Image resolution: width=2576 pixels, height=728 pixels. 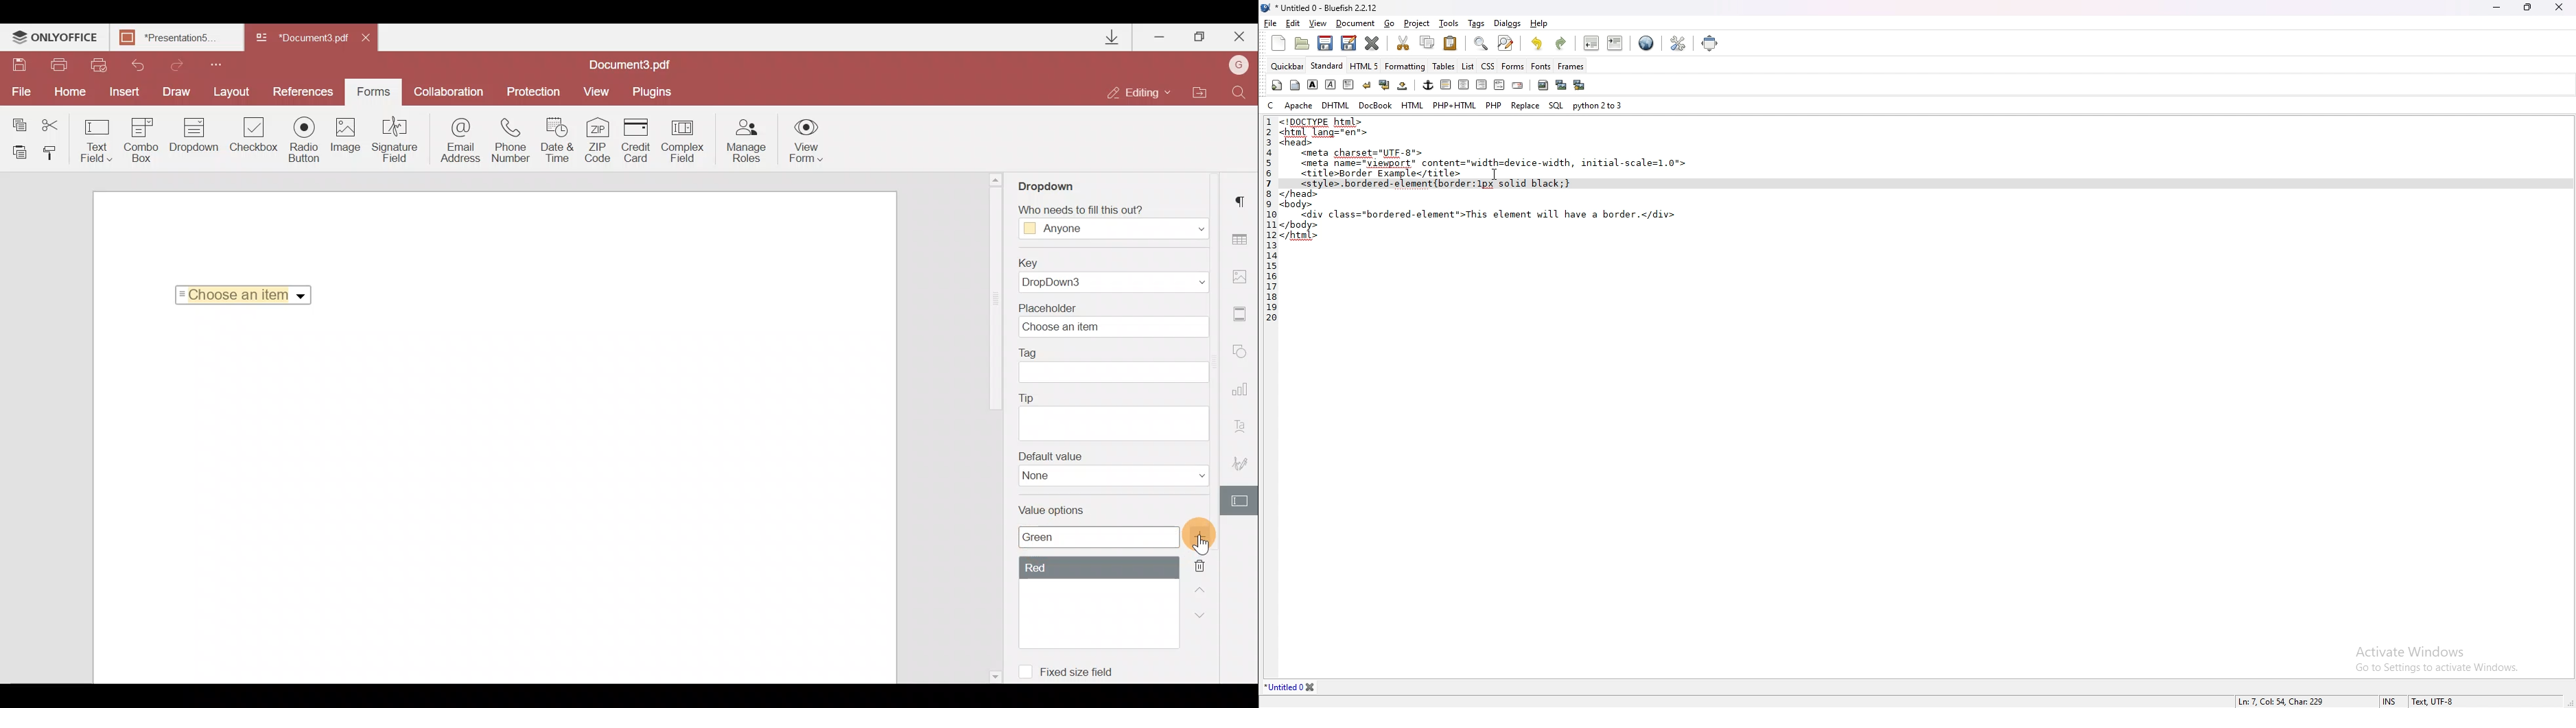 What do you see at coordinates (805, 140) in the screenshot?
I see `View form` at bounding box center [805, 140].